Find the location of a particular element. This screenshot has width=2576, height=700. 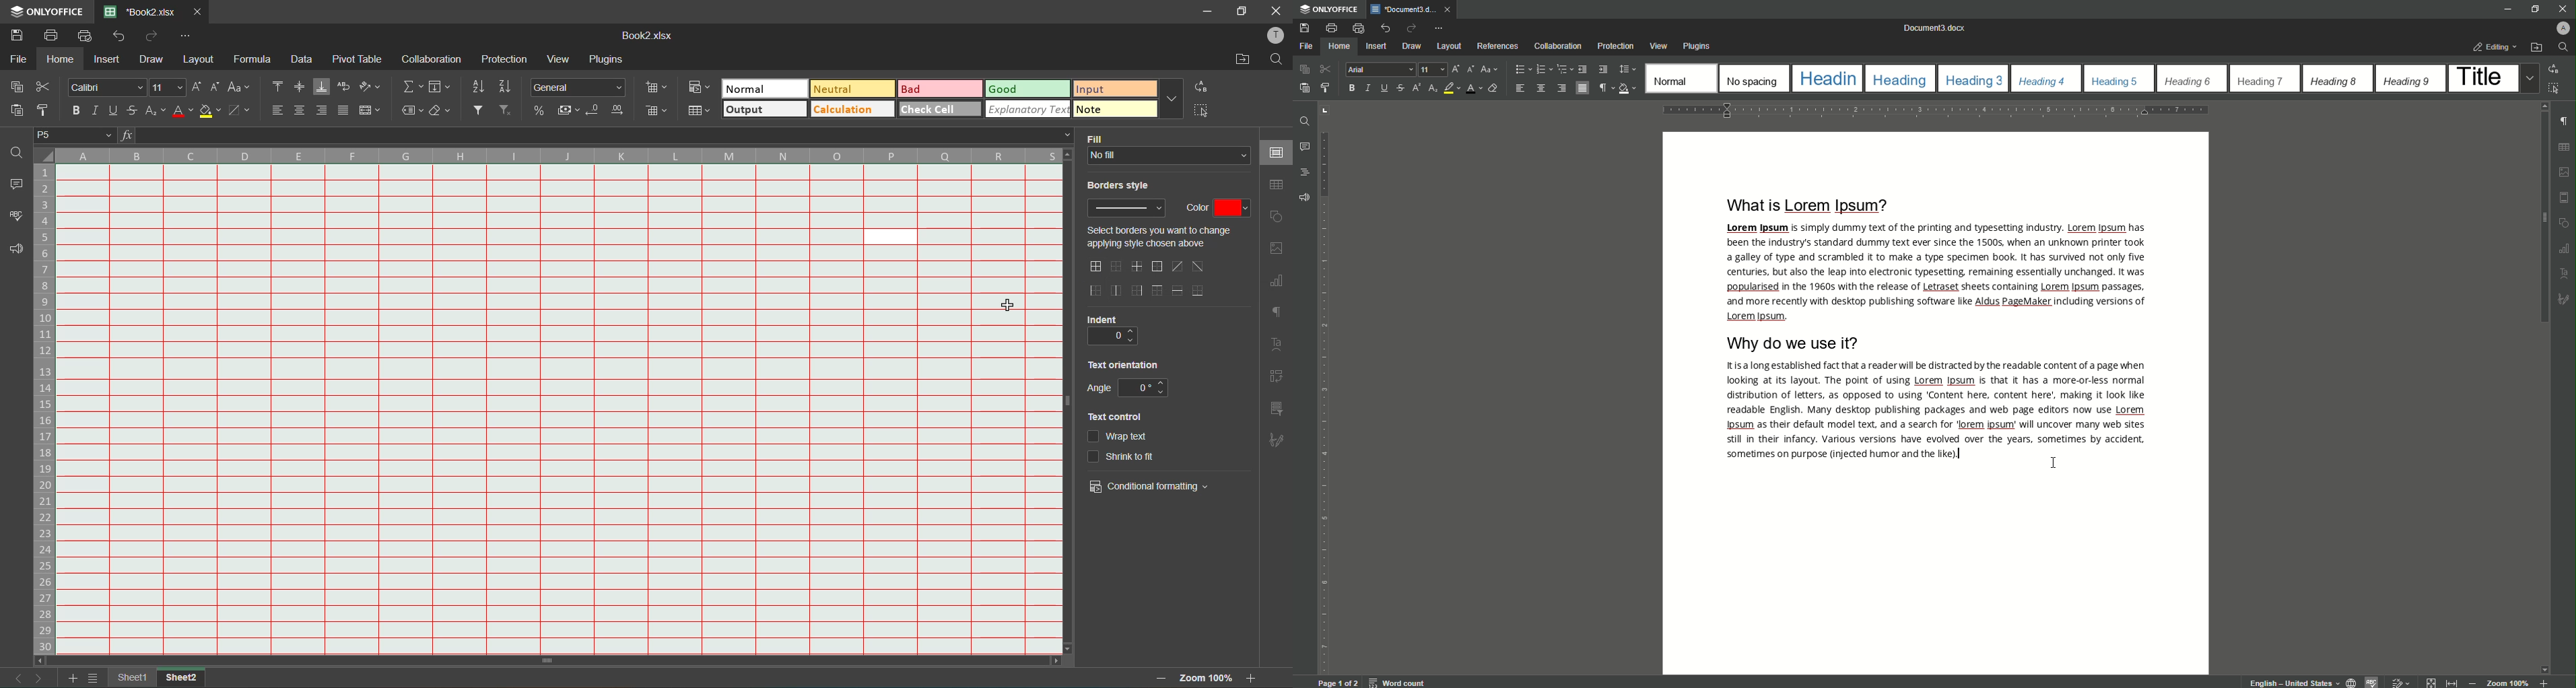

vertical scale is located at coordinates (1327, 446).